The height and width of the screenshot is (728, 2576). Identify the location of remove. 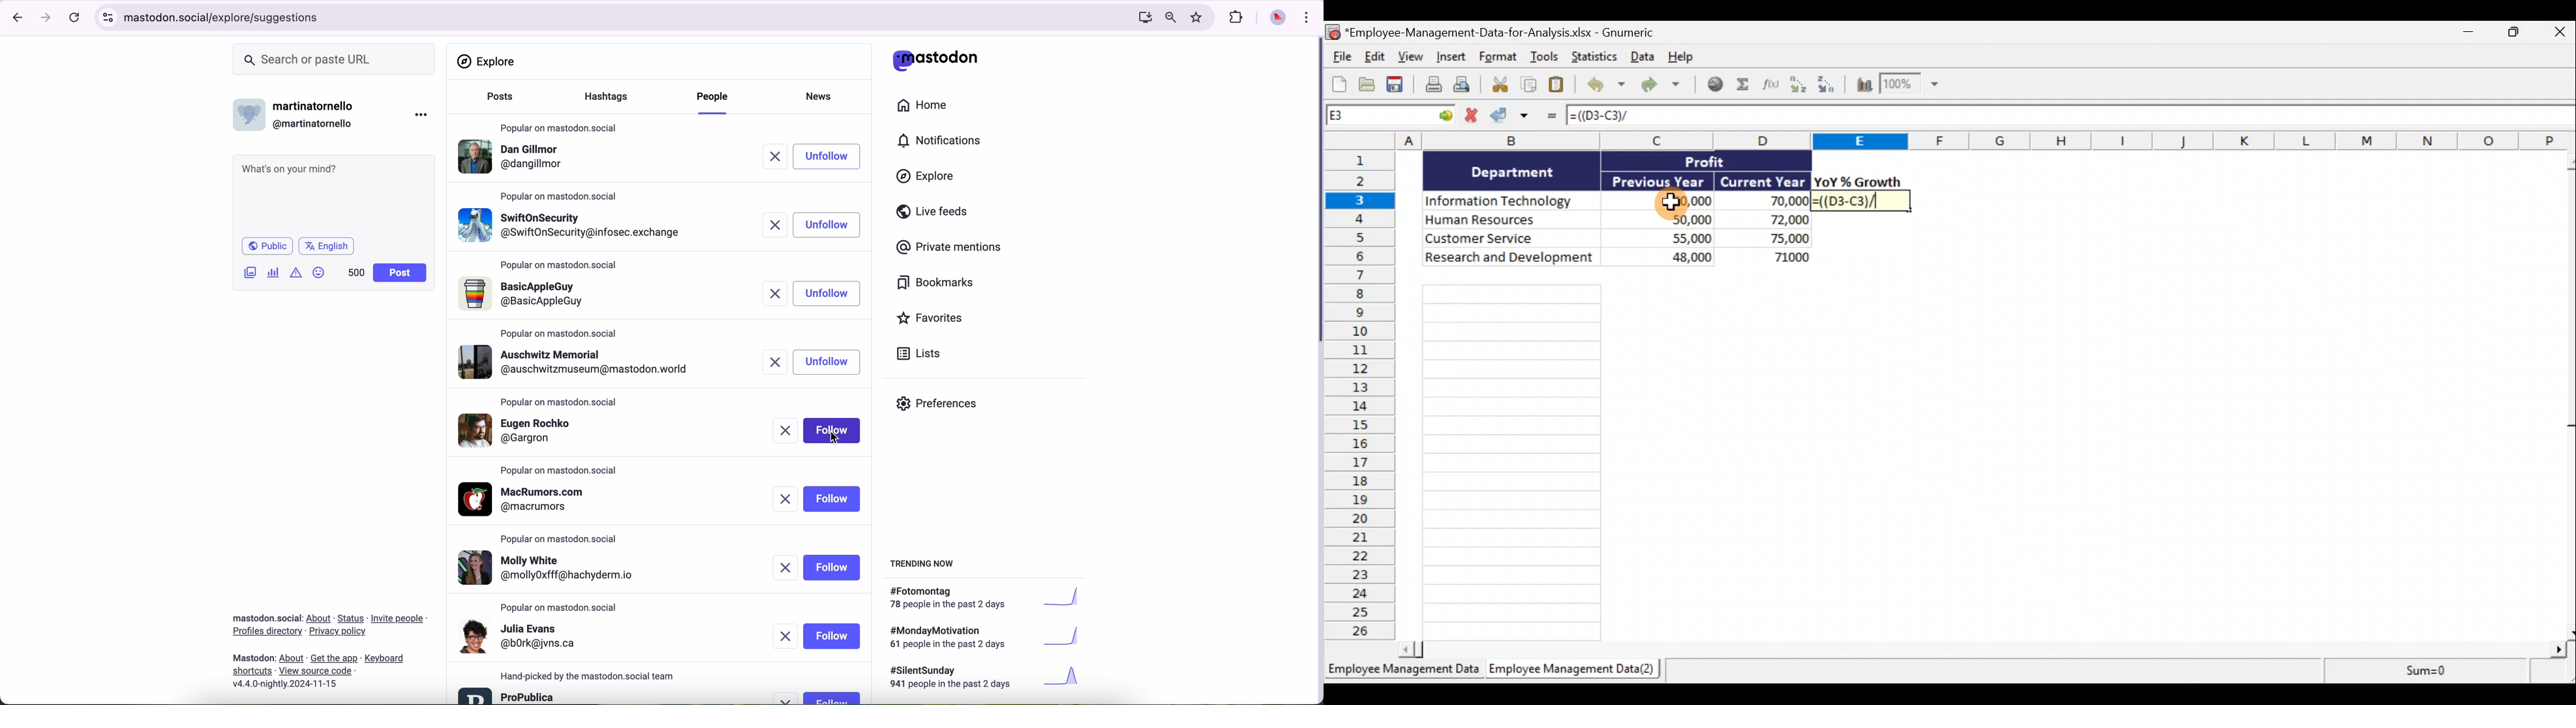
(788, 698).